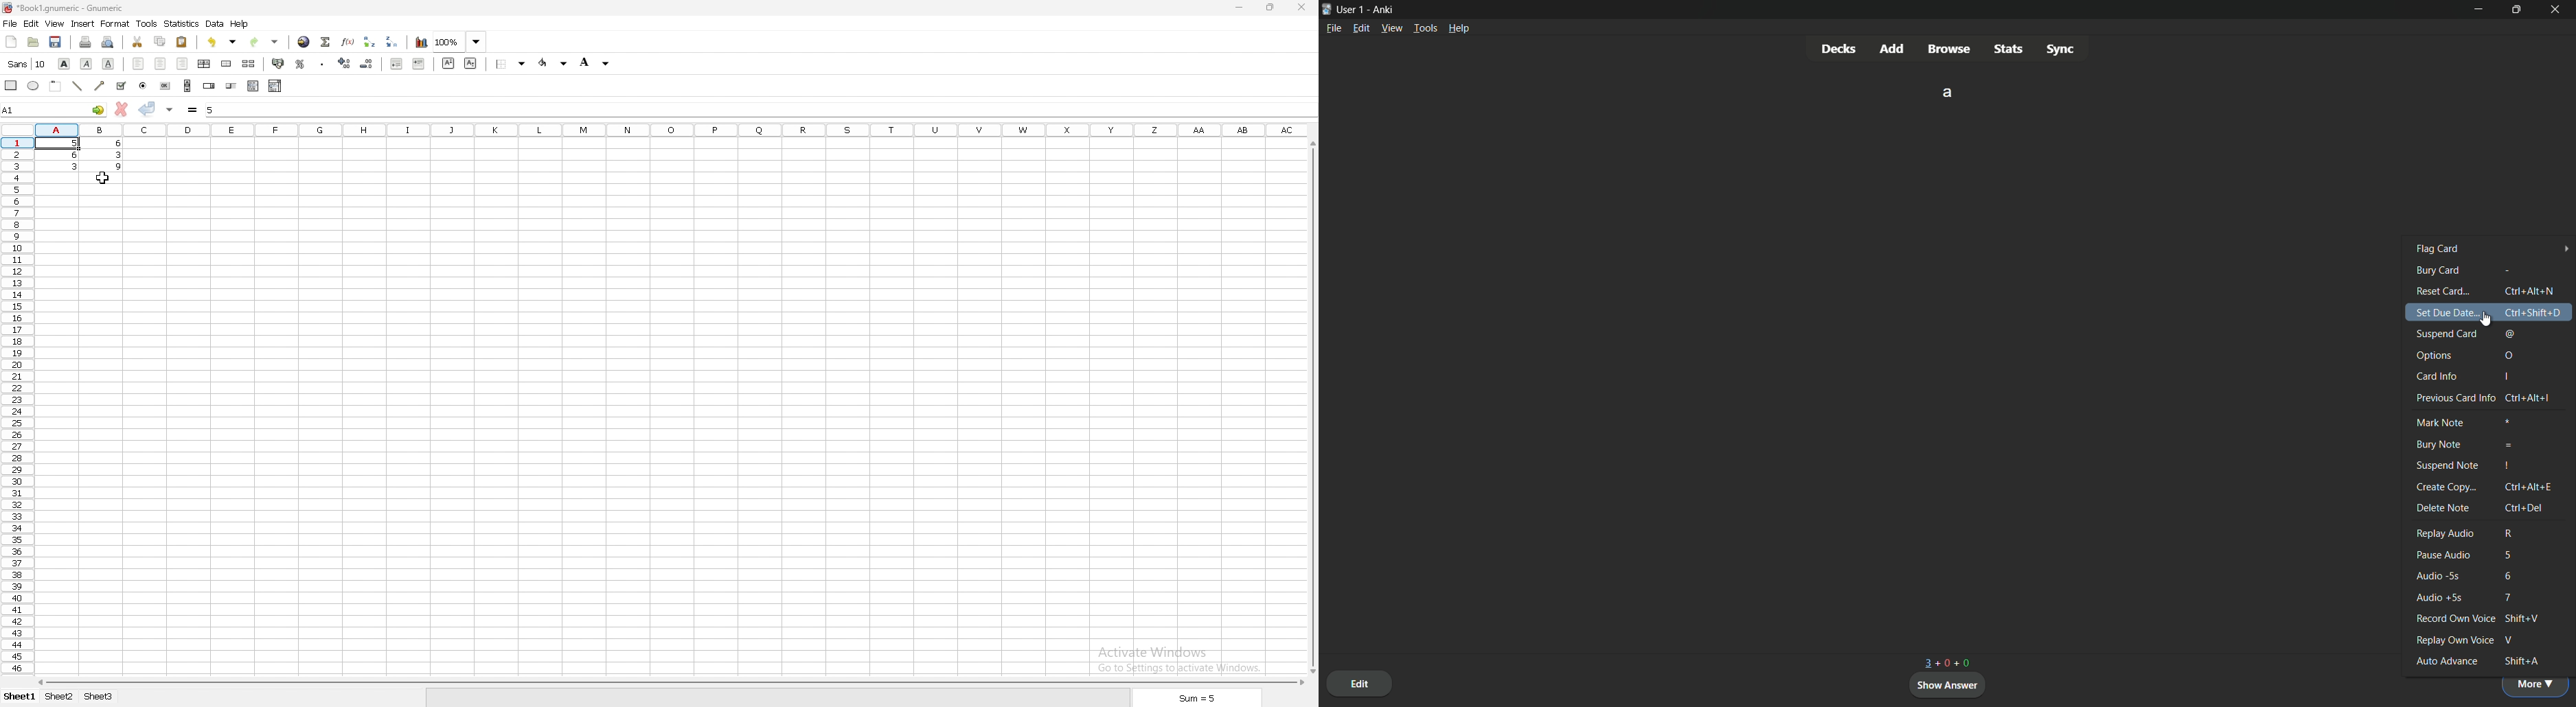 The width and height of the screenshot is (2576, 728). Describe the element at coordinates (10, 85) in the screenshot. I see `rectangle` at that location.